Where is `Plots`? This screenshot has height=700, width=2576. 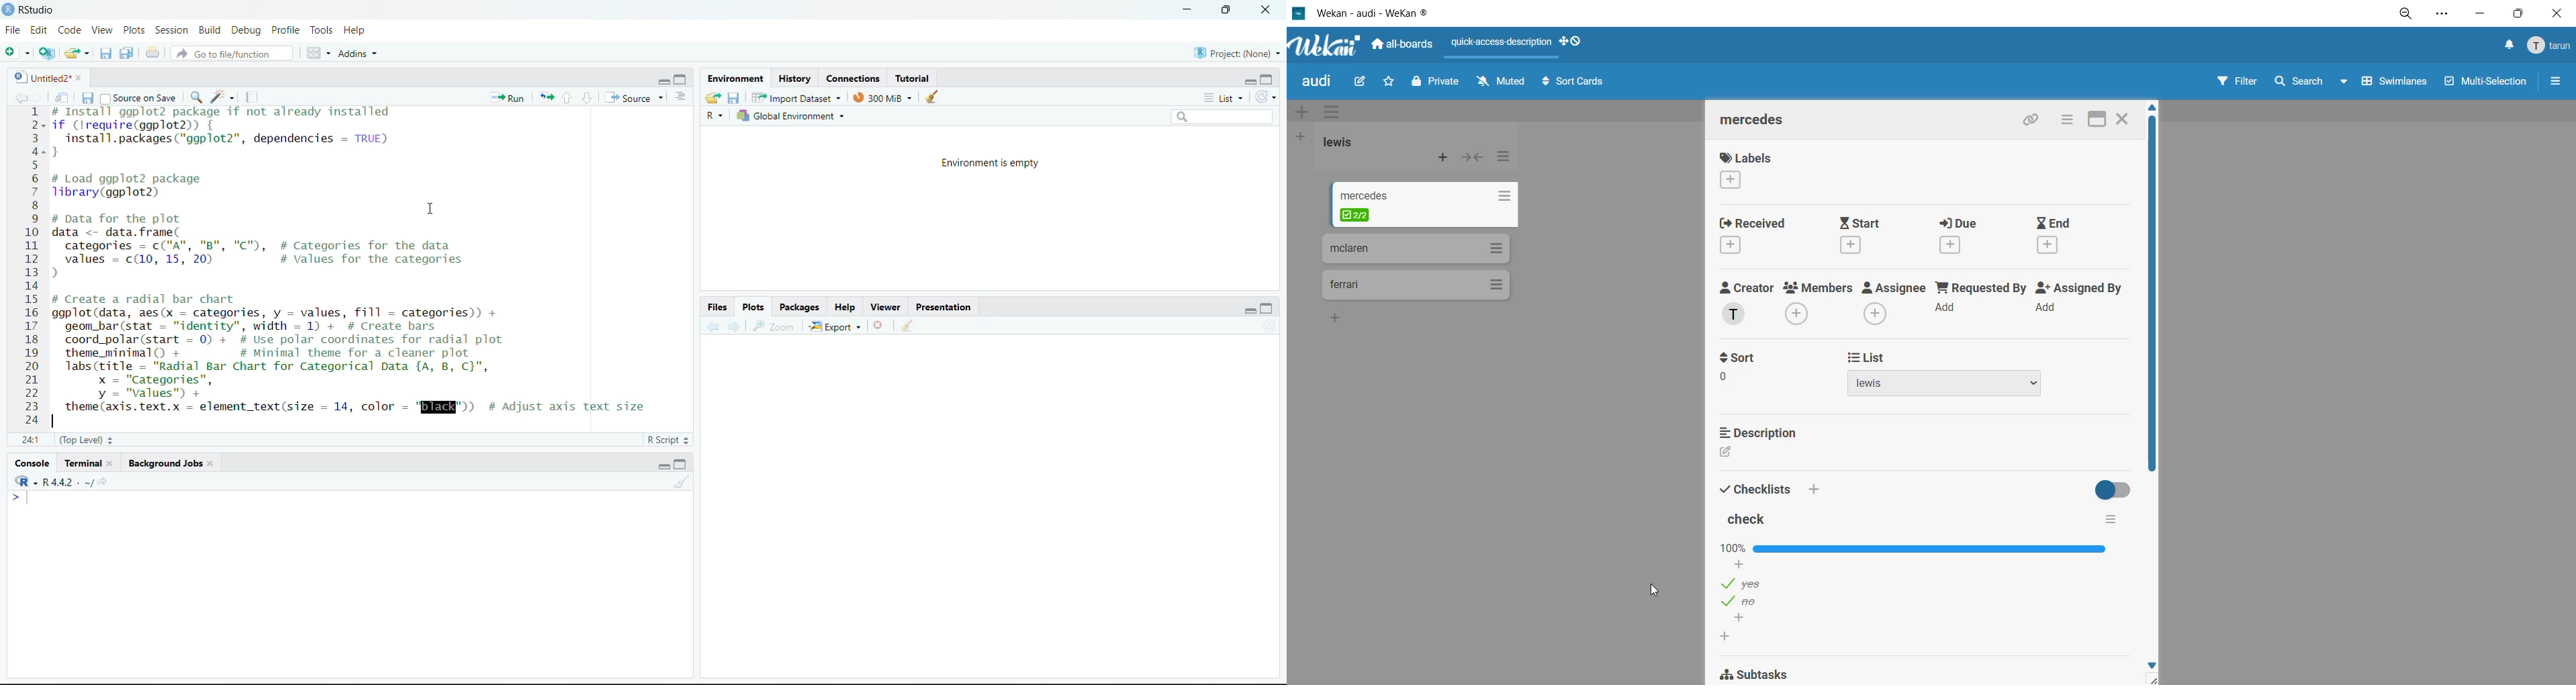
Plots is located at coordinates (755, 307).